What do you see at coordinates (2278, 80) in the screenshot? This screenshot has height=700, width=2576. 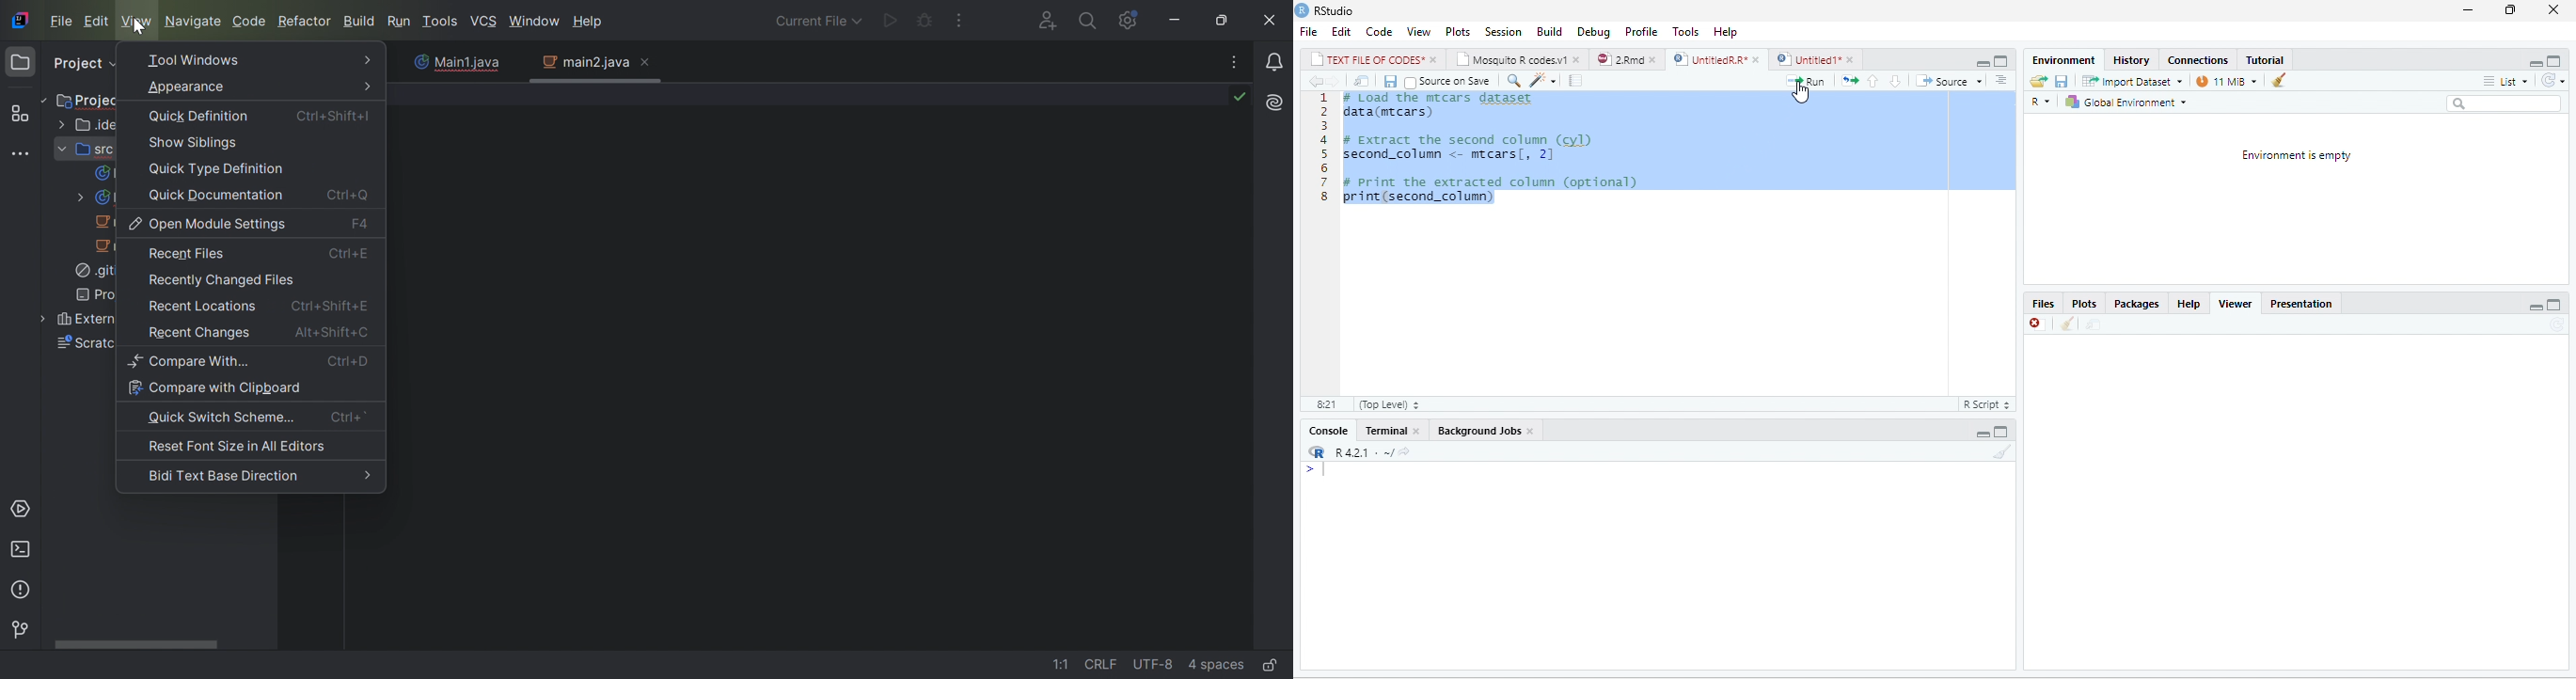 I see `clear` at bounding box center [2278, 80].